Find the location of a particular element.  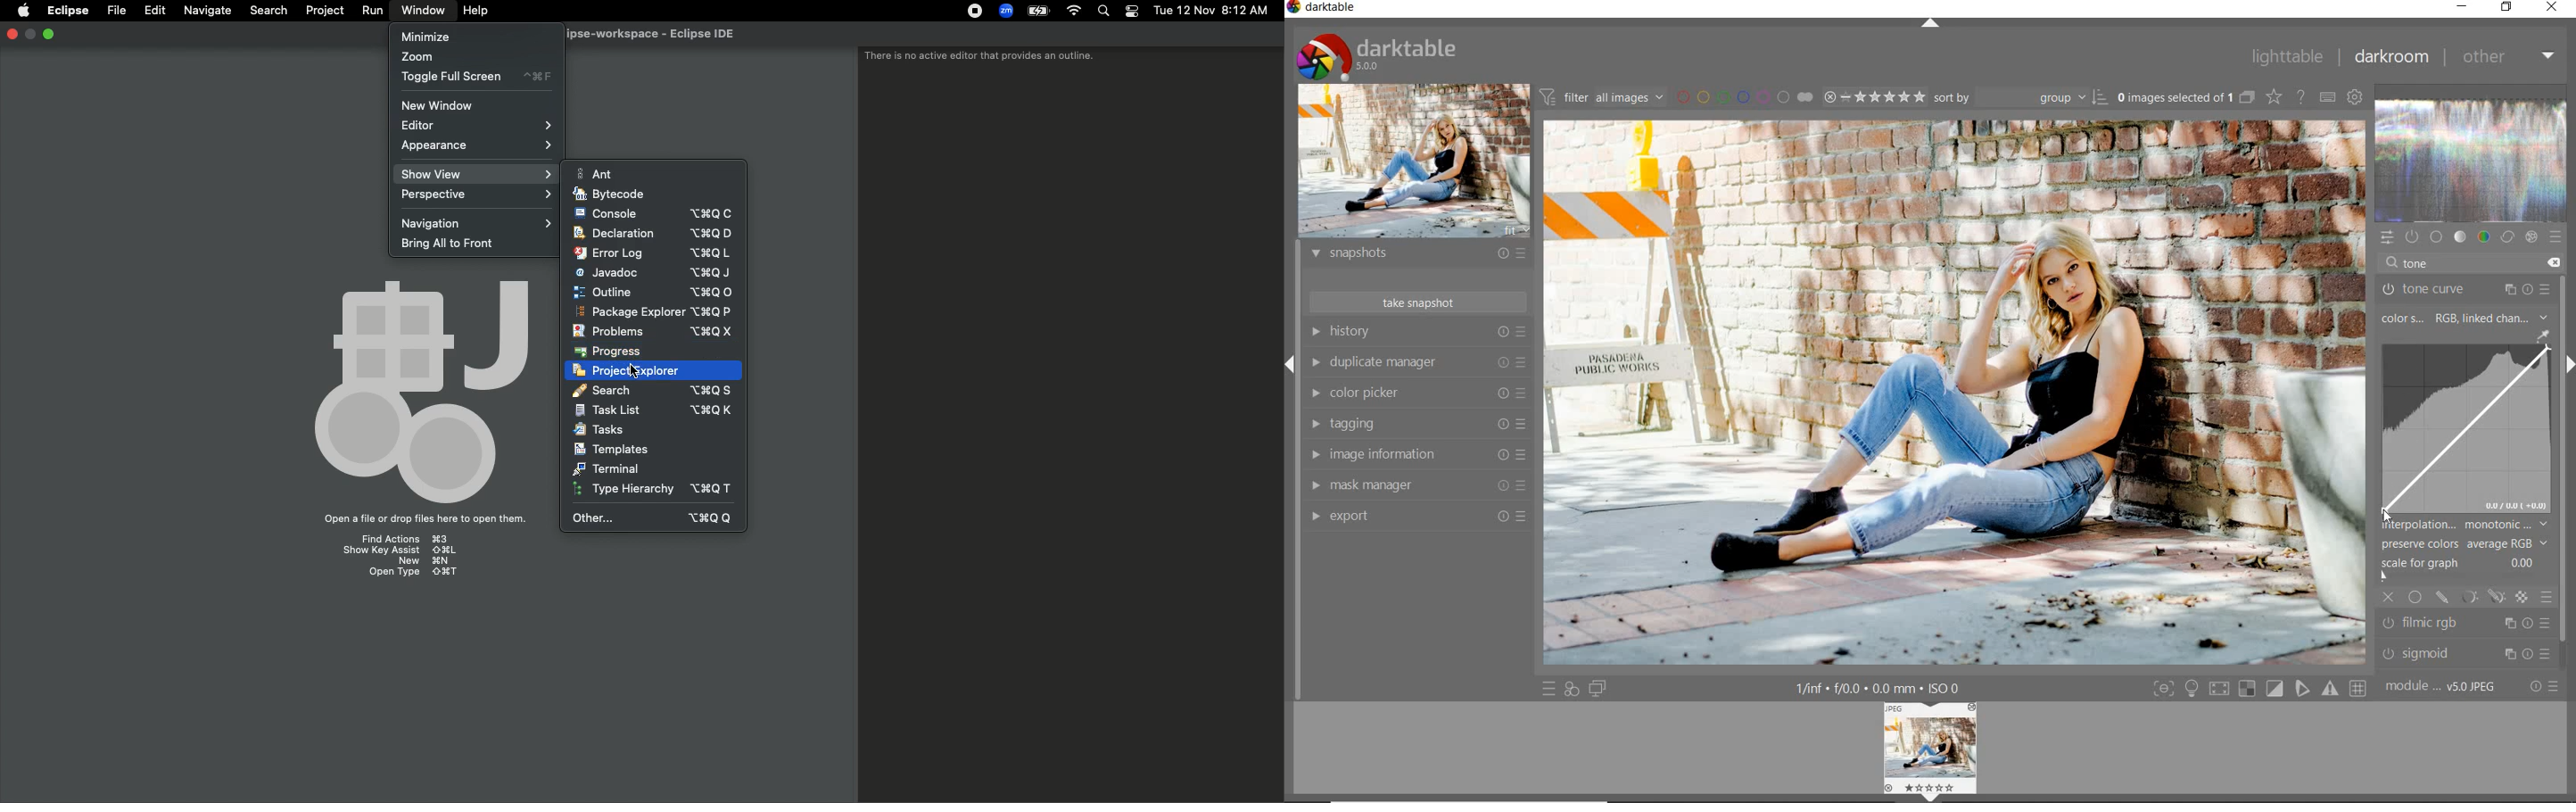

Package explorer is located at coordinates (649, 311).